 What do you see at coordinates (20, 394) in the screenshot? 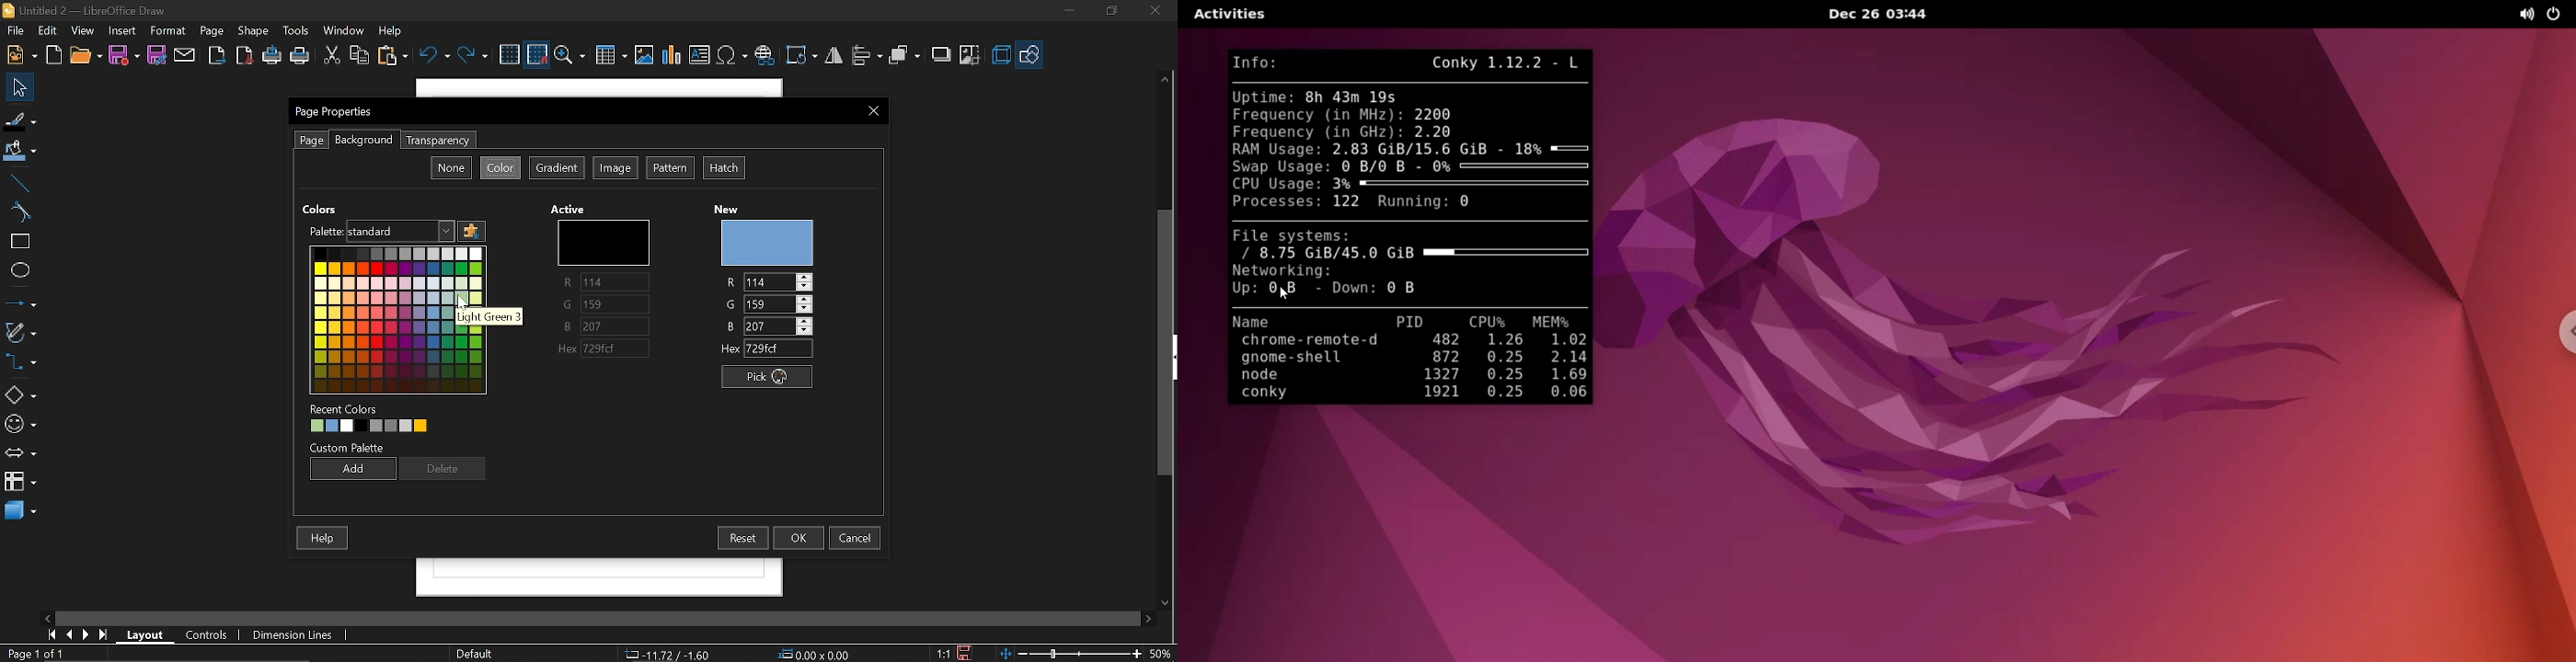
I see `Shapes` at bounding box center [20, 394].